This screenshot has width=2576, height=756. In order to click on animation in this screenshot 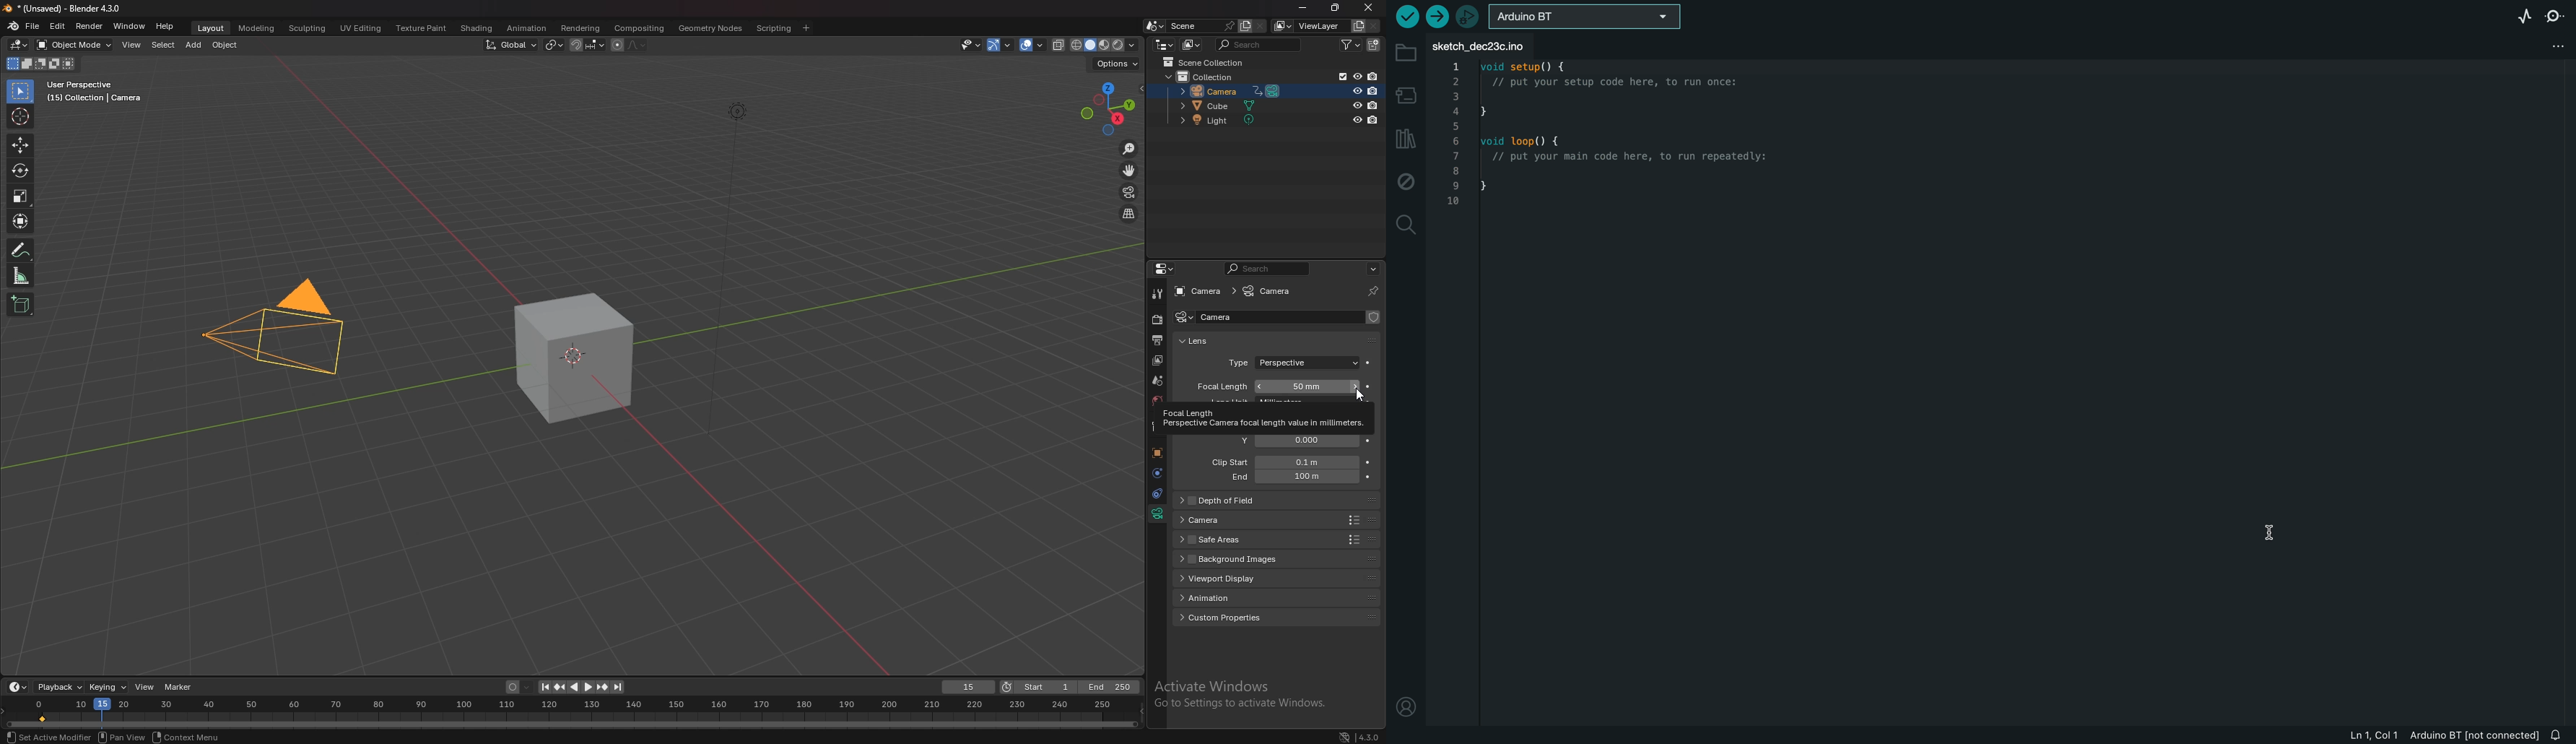, I will do `click(525, 27)`.